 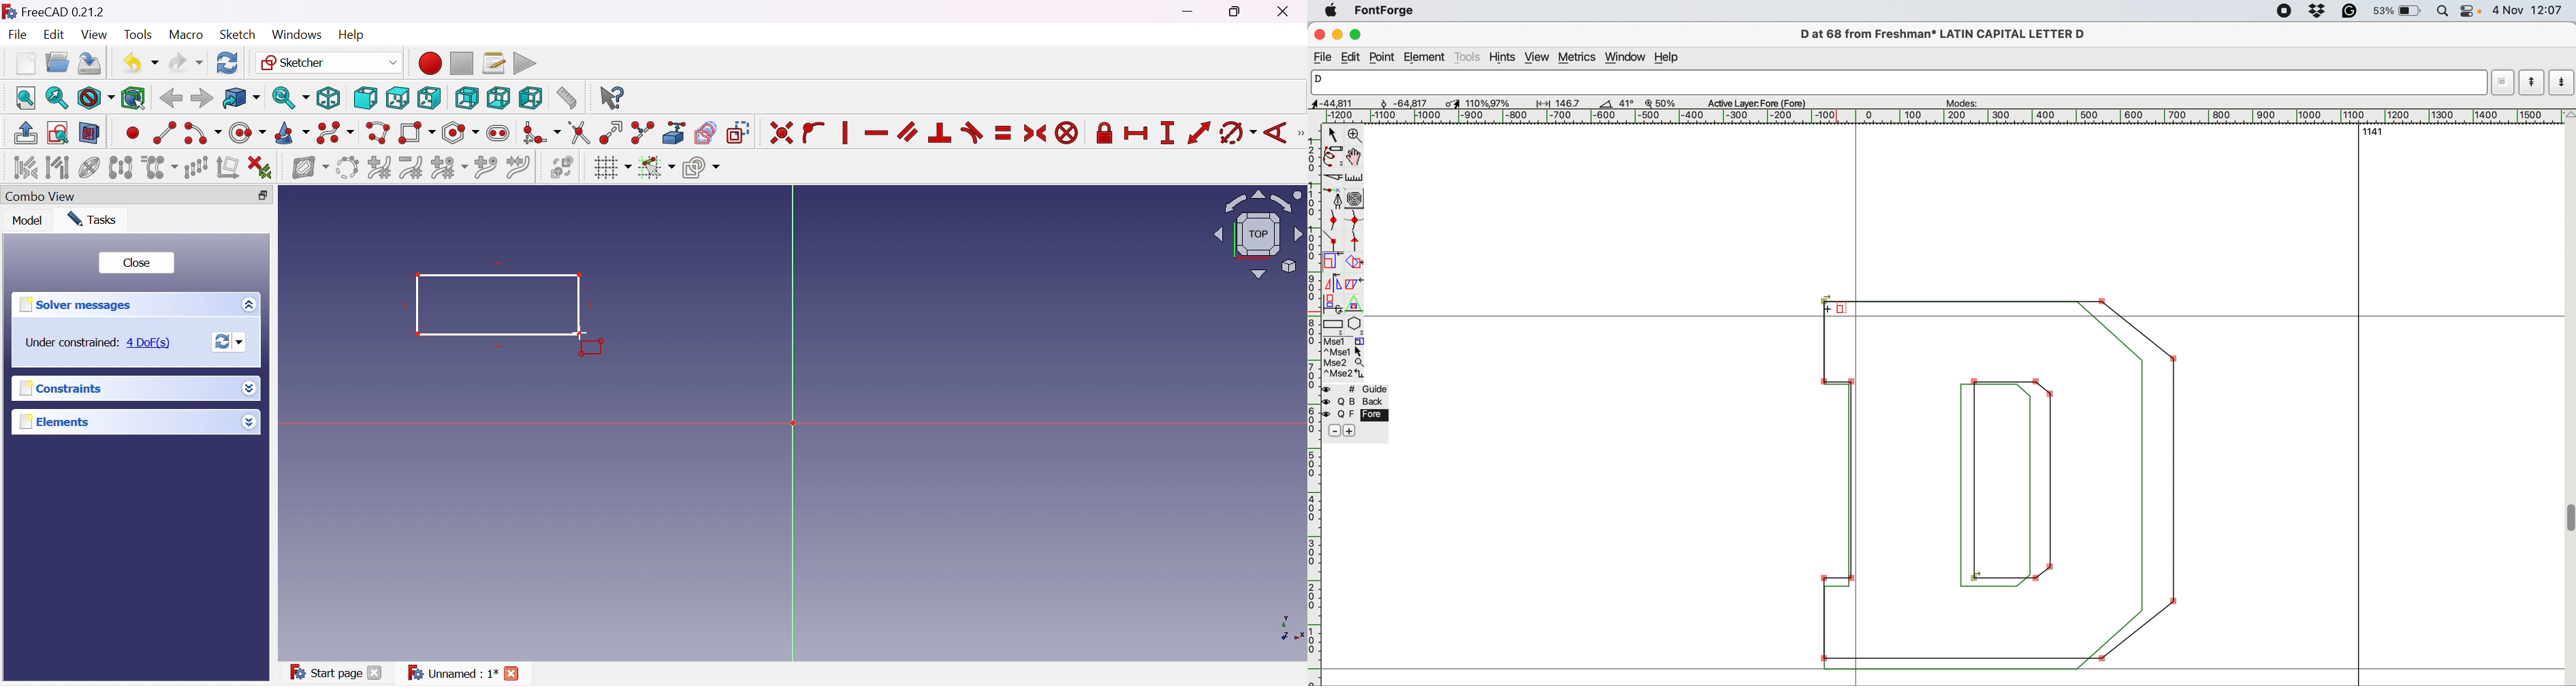 I want to click on Macro, so click(x=185, y=35).